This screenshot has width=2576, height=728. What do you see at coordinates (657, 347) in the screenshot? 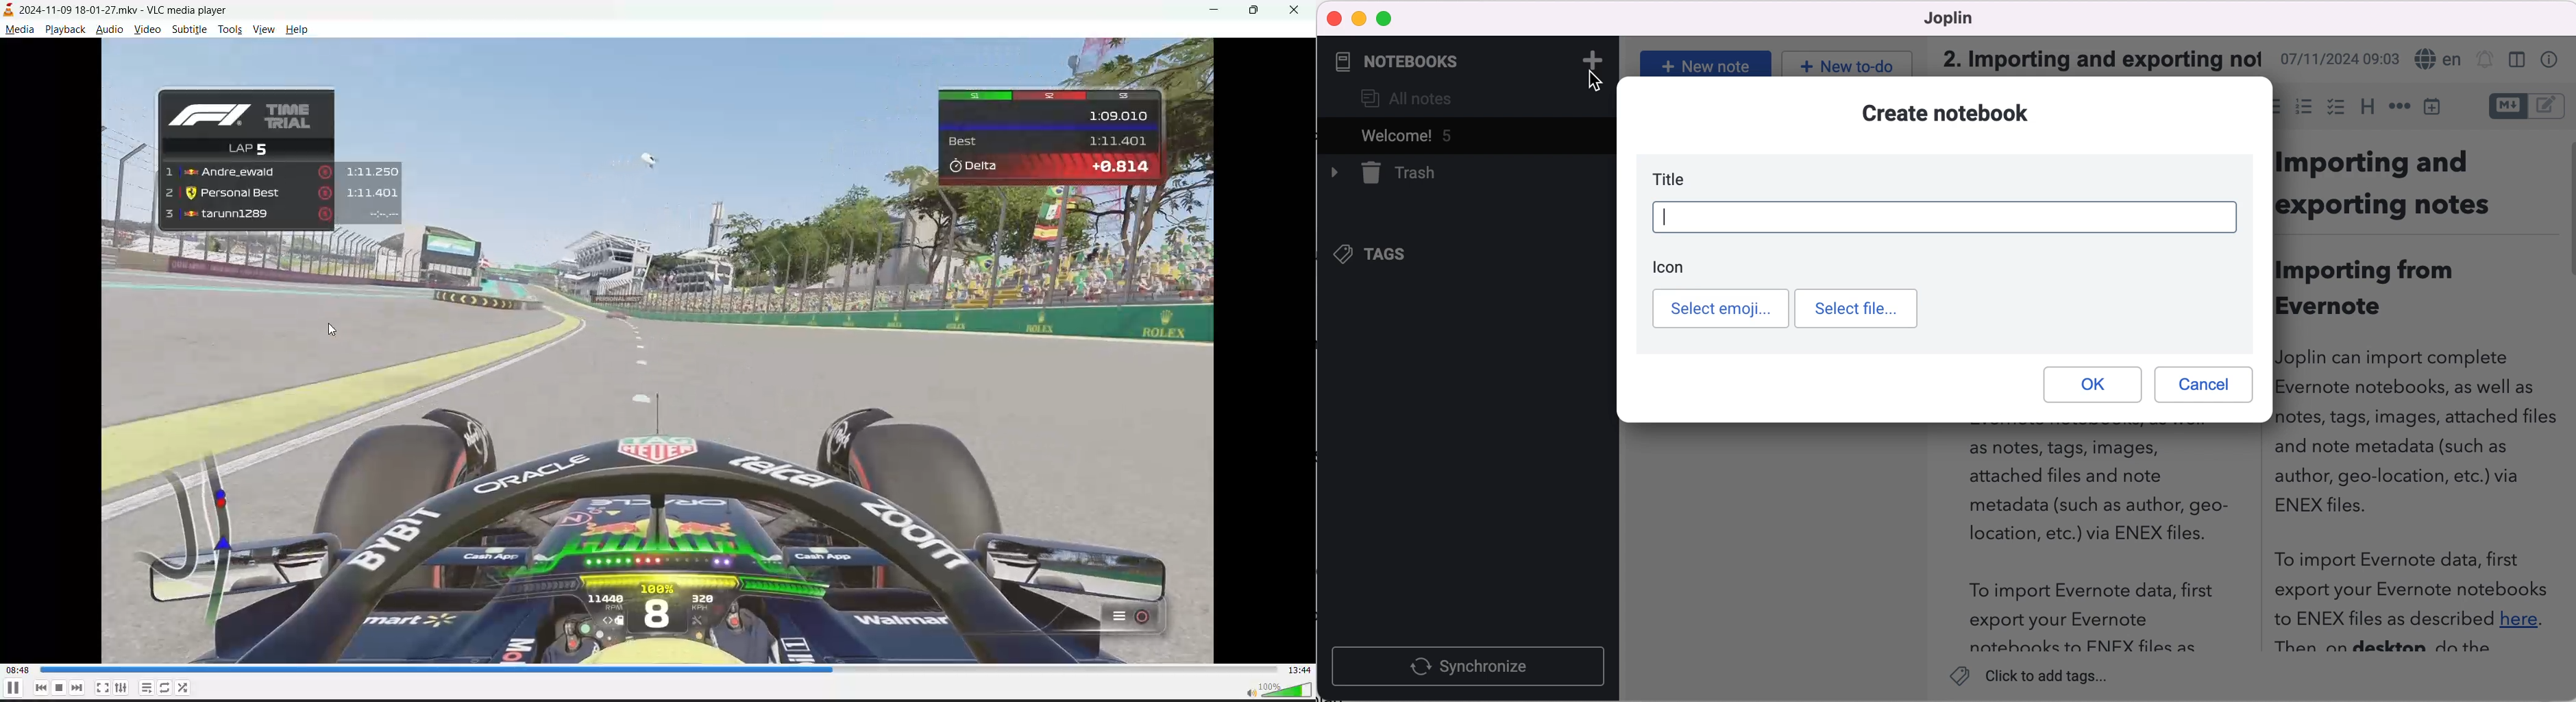
I see `preview` at bounding box center [657, 347].